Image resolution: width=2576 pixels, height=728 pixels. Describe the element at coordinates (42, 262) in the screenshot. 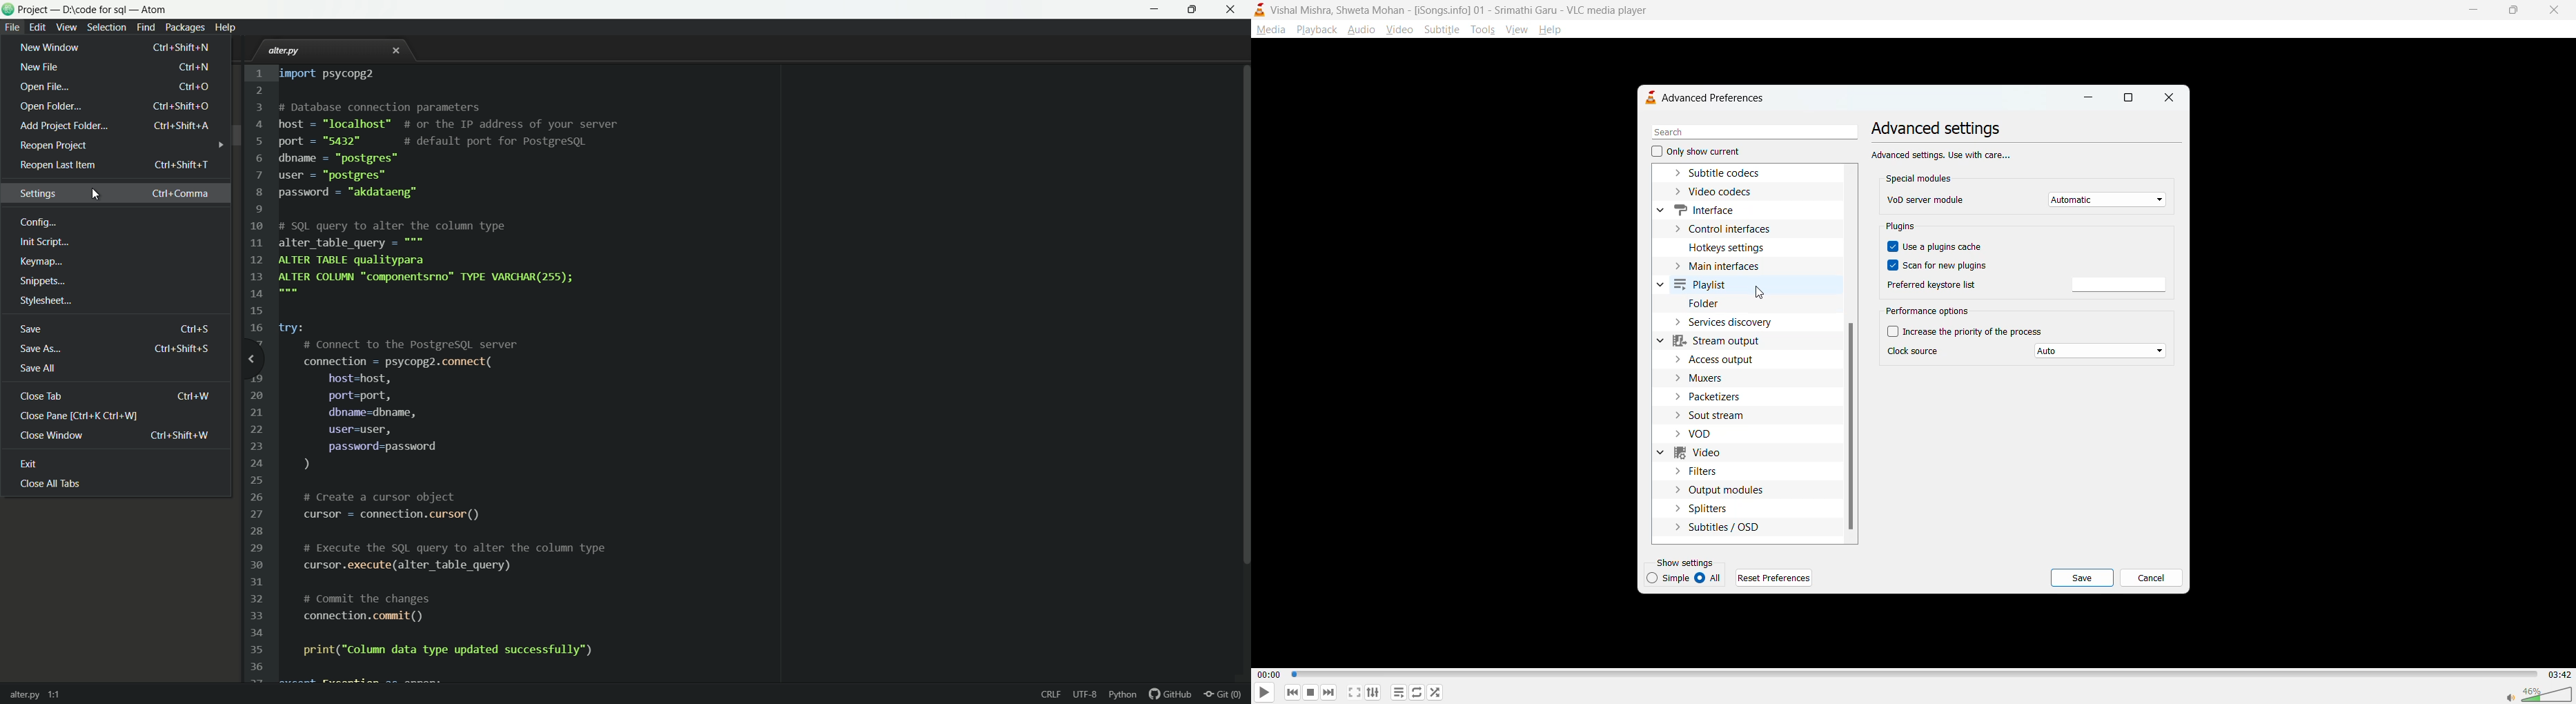

I see `keymap` at that location.